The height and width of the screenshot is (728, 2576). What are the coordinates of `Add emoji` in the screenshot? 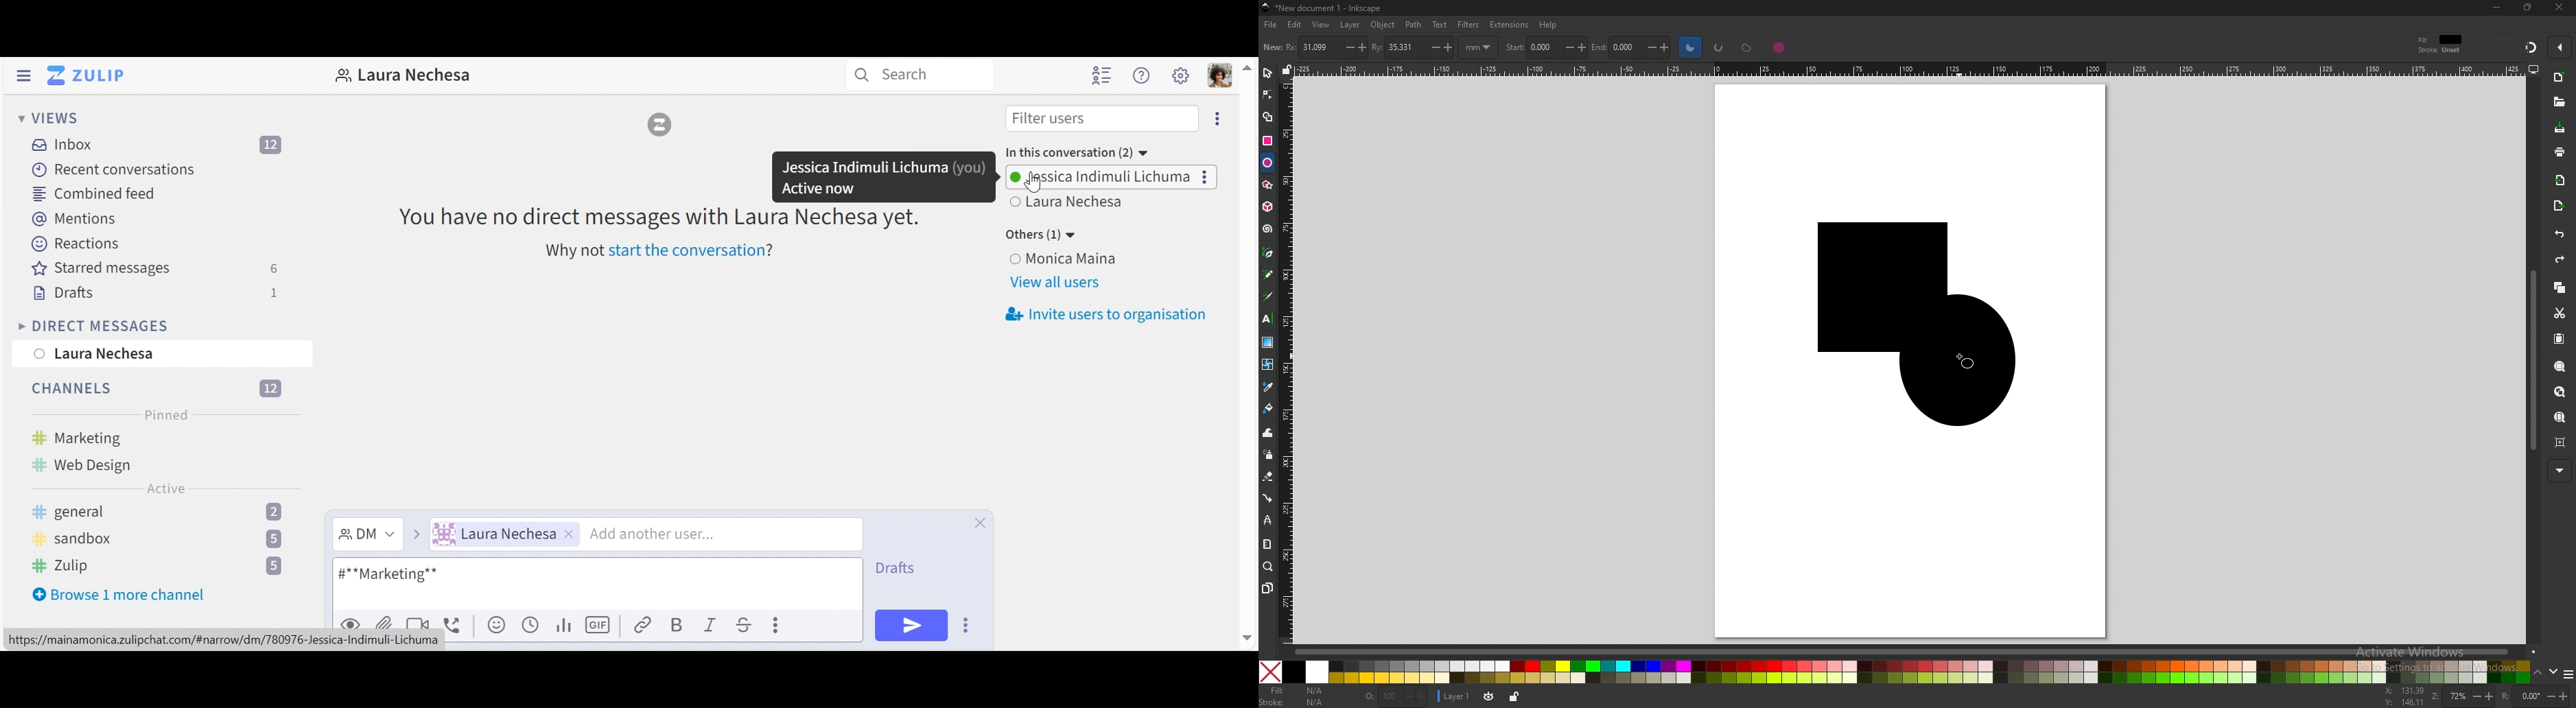 It's located at (495, 625).